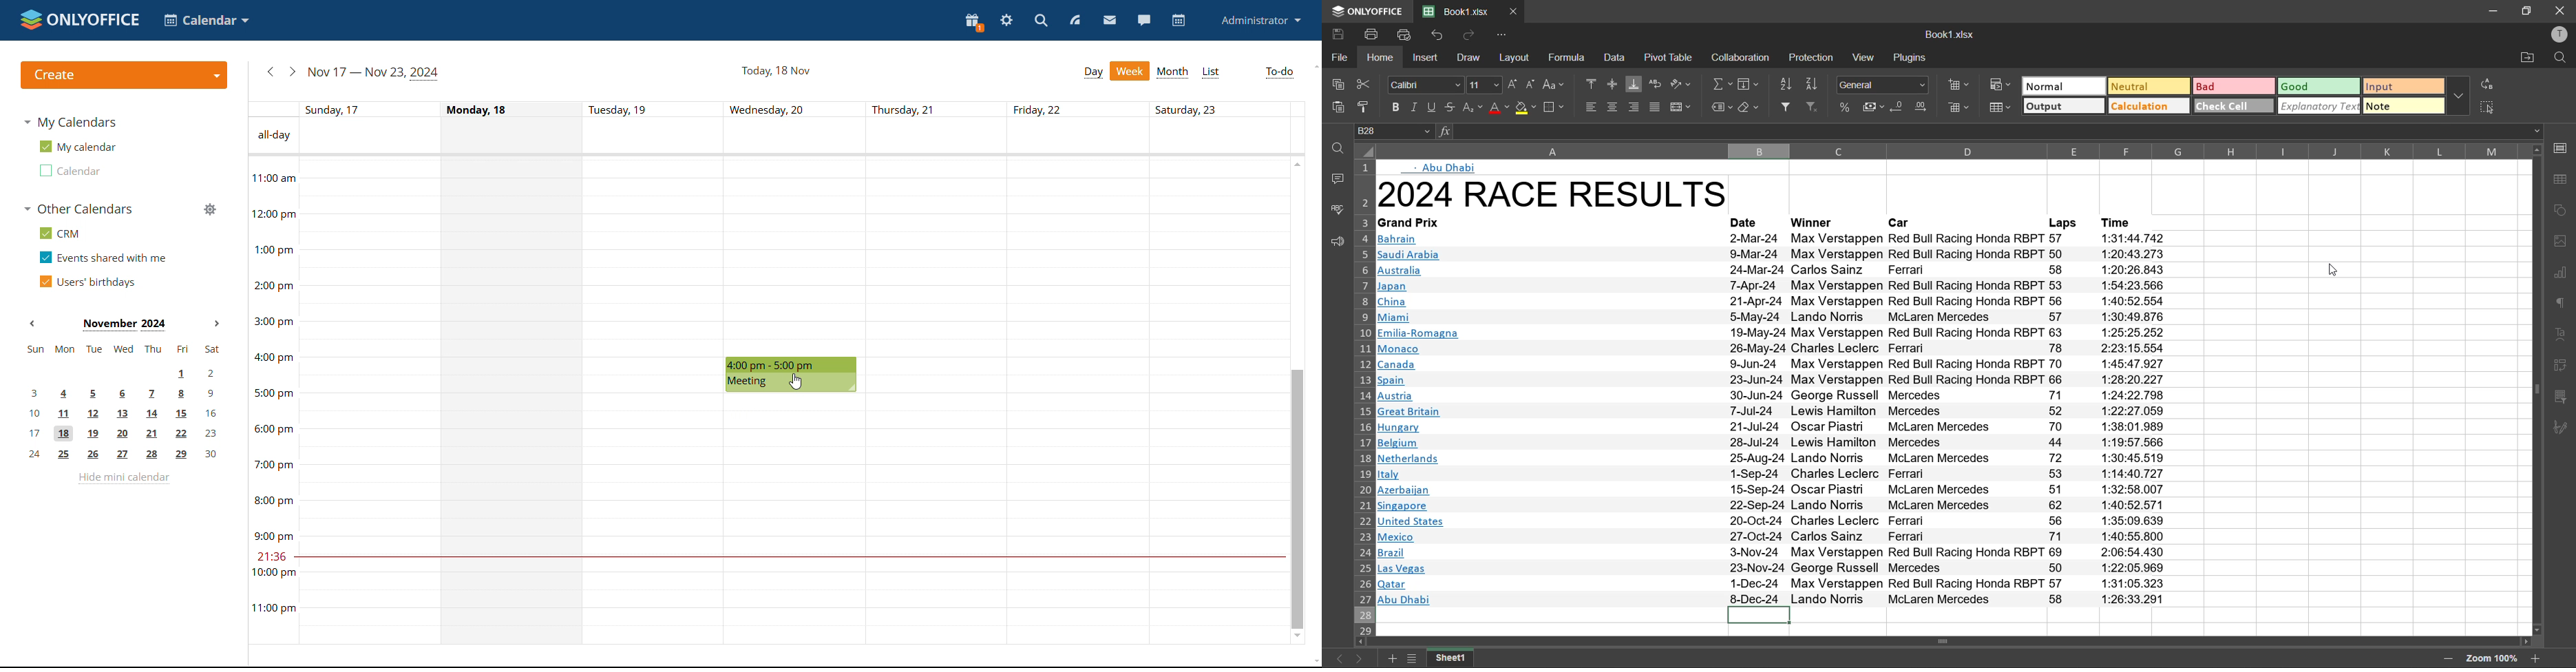 The height and width of the screenshot is (672, 2576). Describe the element at coordinates (1773, 505) in the screenshot. I see `Singapore 22-Sep-24 Lando Norris McLaren Mercedes 62 1:40:52.571` at that location.